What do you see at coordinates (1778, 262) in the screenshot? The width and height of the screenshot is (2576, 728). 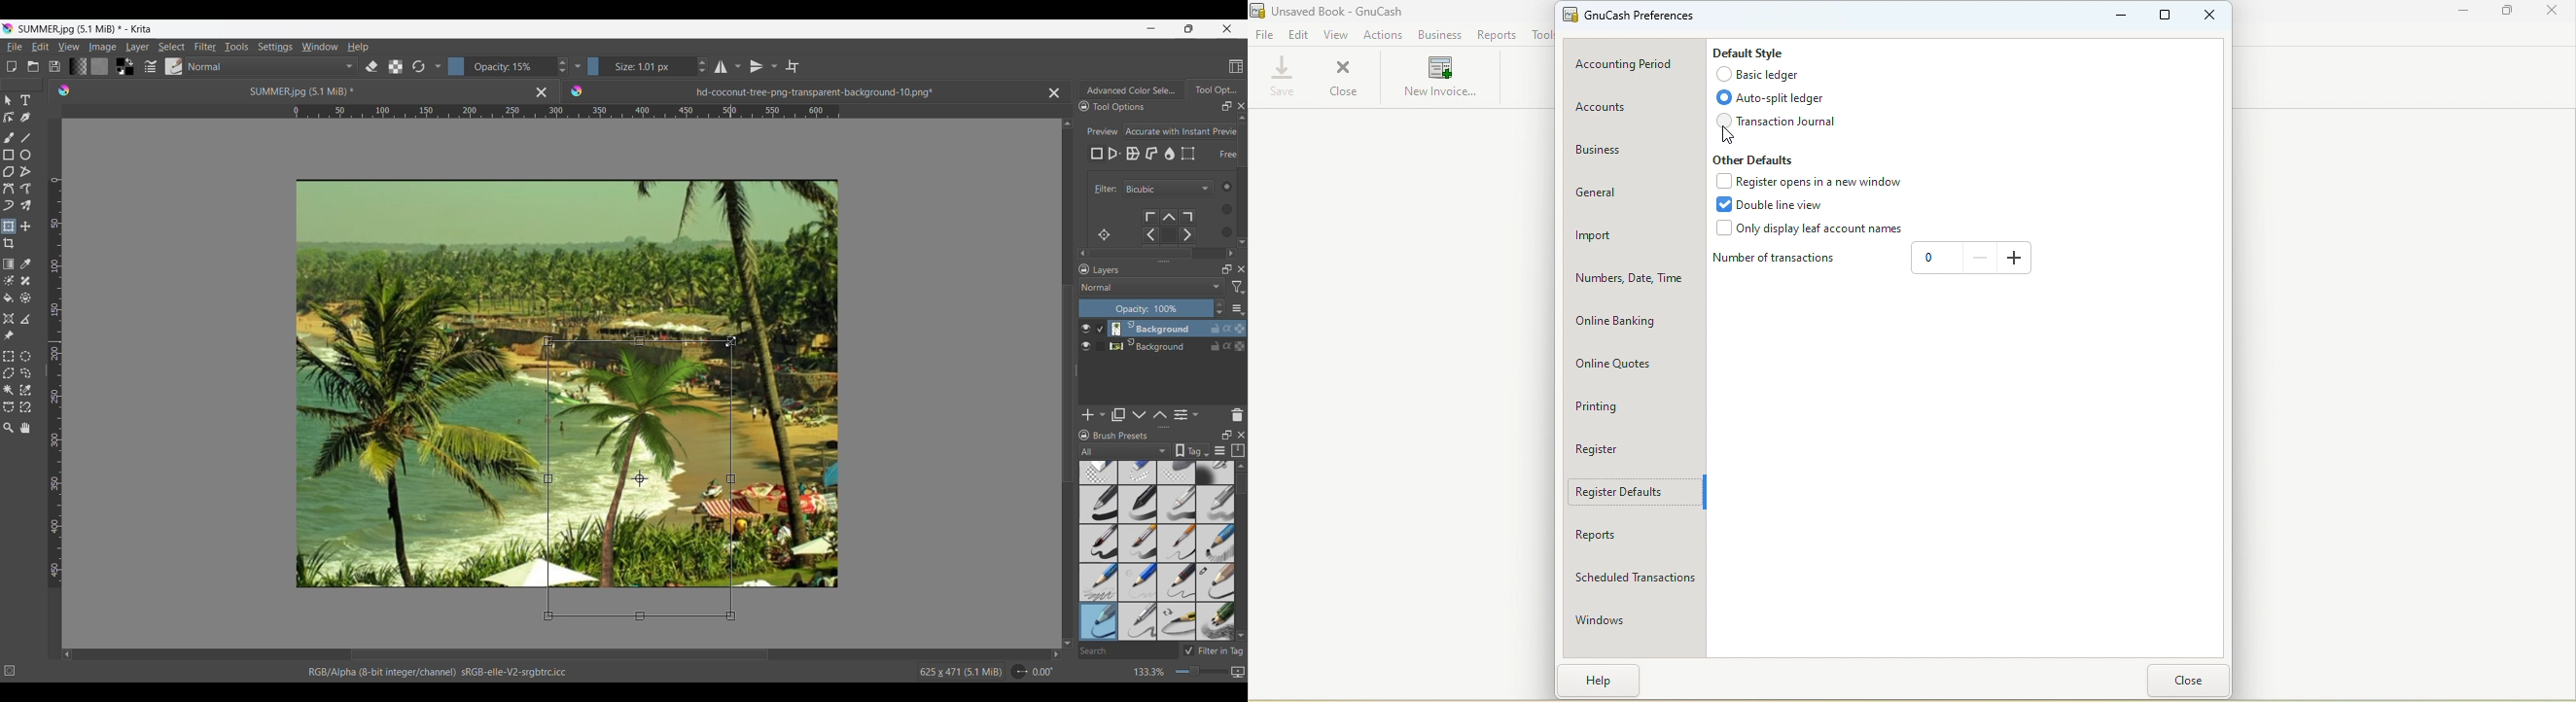 I see `Number of transactions` at bounding box center [1778, 262].